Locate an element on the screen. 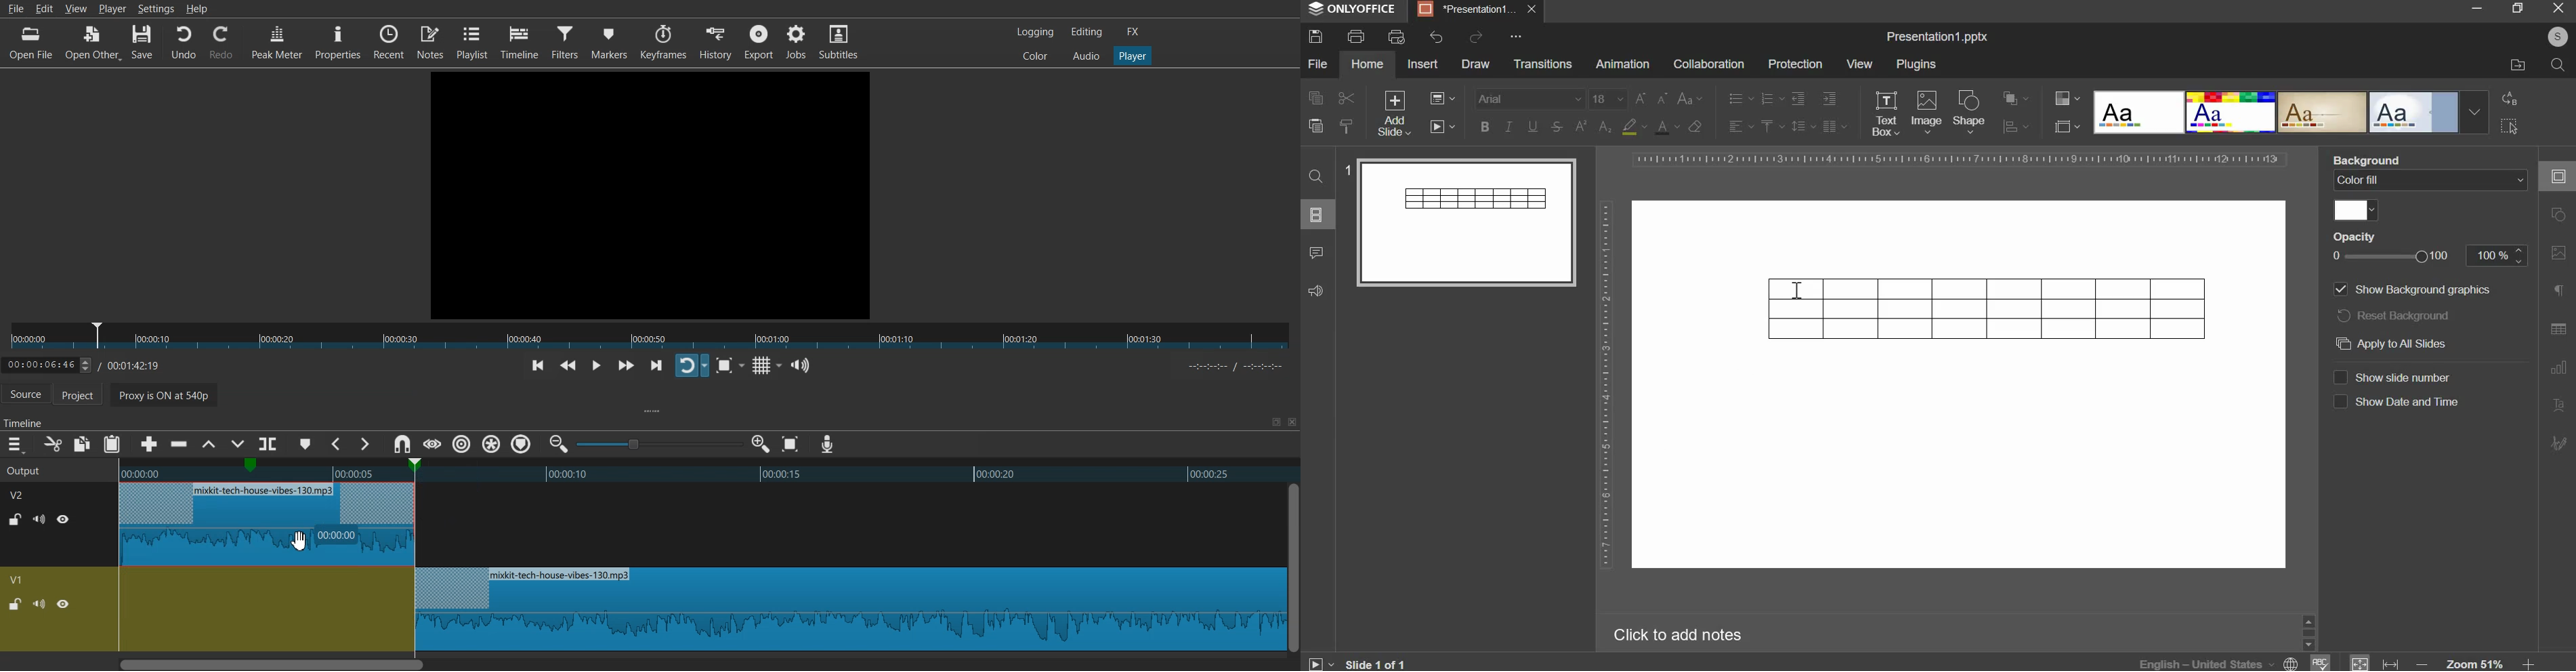 The width and height of the screenshot is (2576, 672). More is located at coordinates (1514, 37).